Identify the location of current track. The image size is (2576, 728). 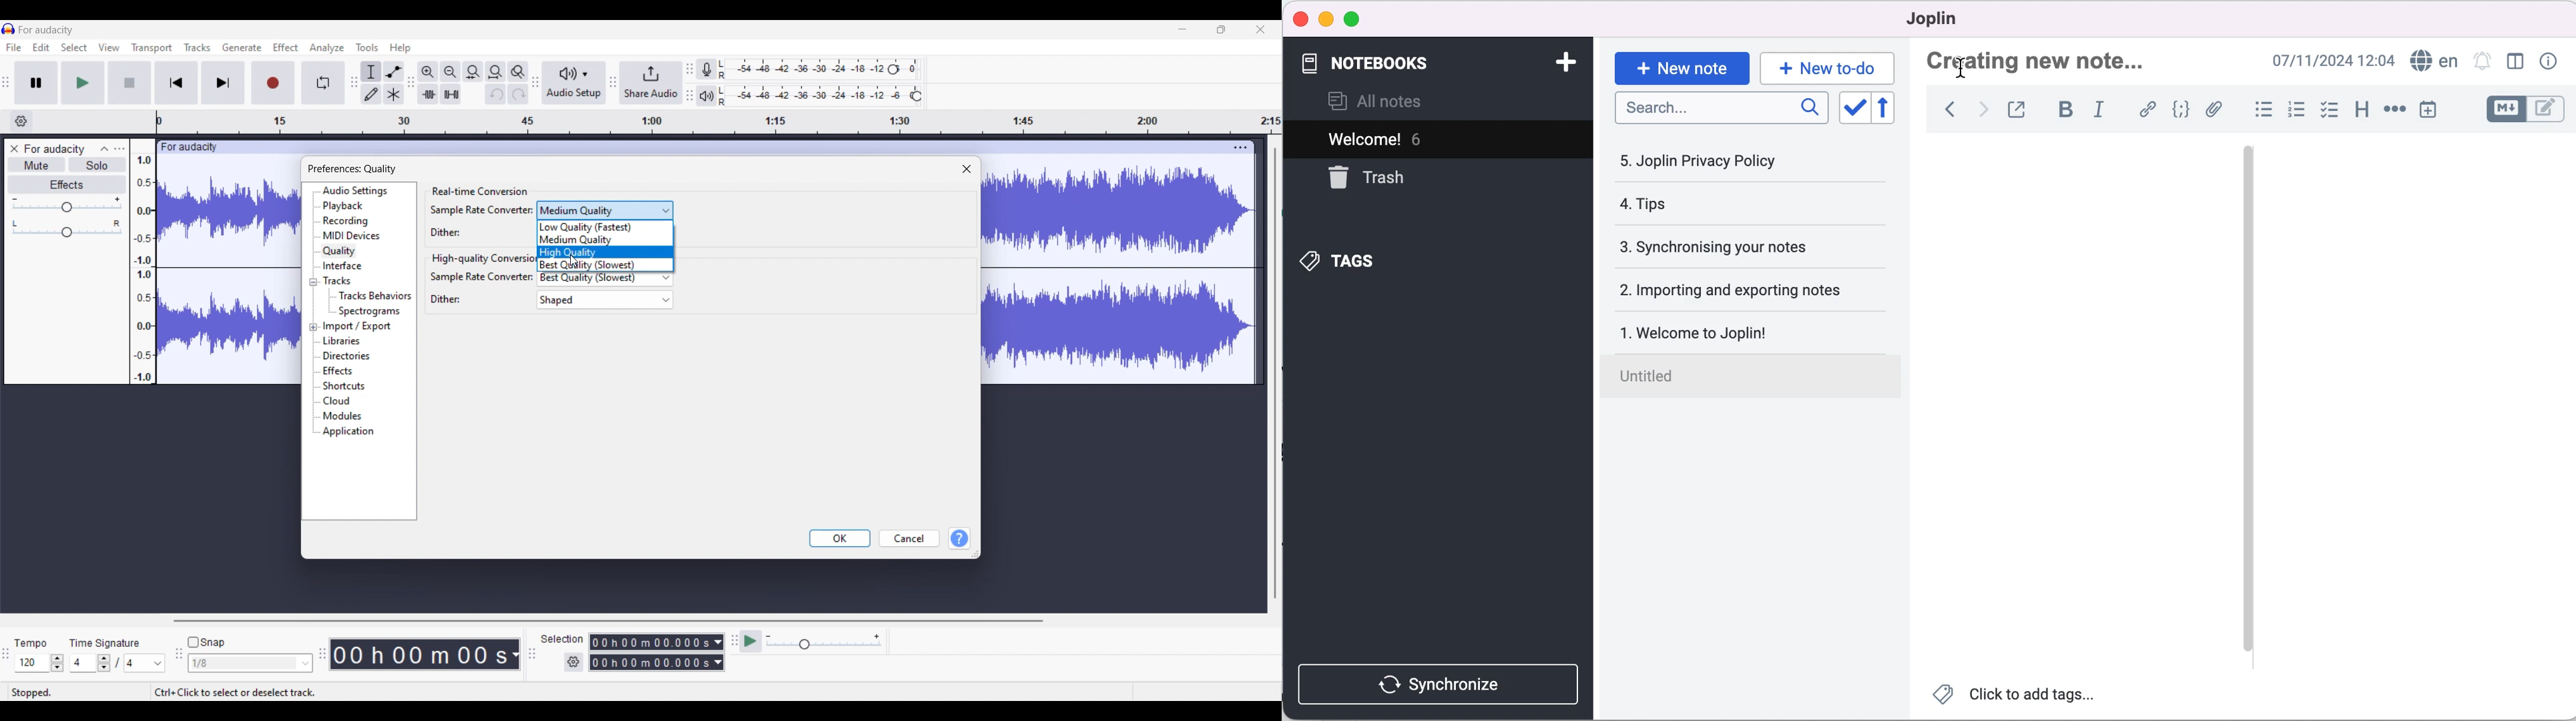
(229, 268).